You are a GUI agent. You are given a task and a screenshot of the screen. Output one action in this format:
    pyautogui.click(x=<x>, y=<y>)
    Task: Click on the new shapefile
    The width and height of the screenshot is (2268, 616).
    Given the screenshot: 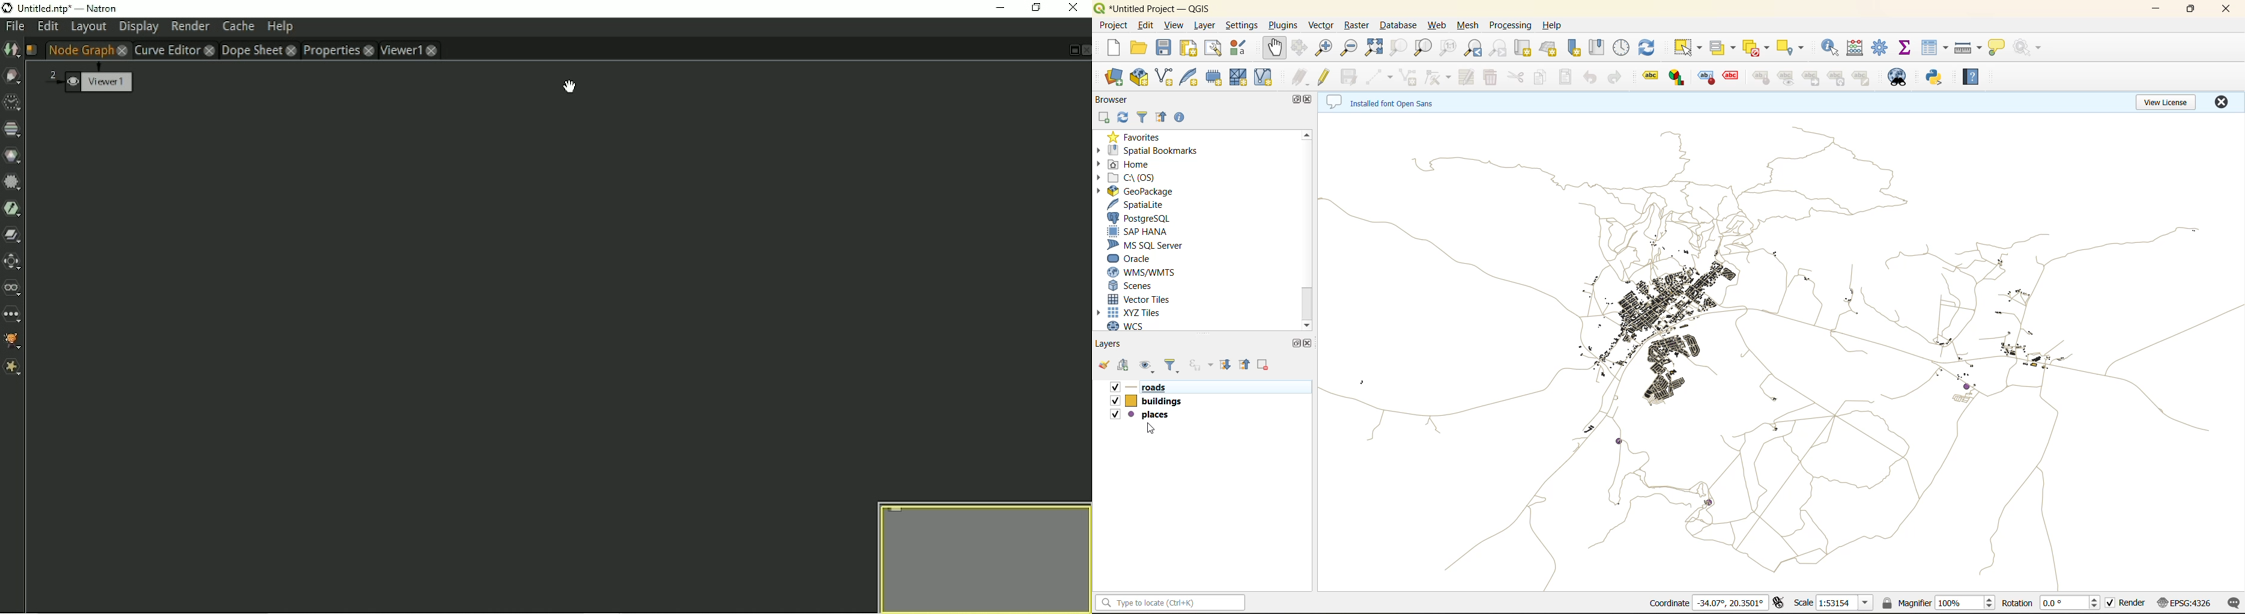 What is the action you would take?
    pyautogui.click(x=1166, y=78)
    